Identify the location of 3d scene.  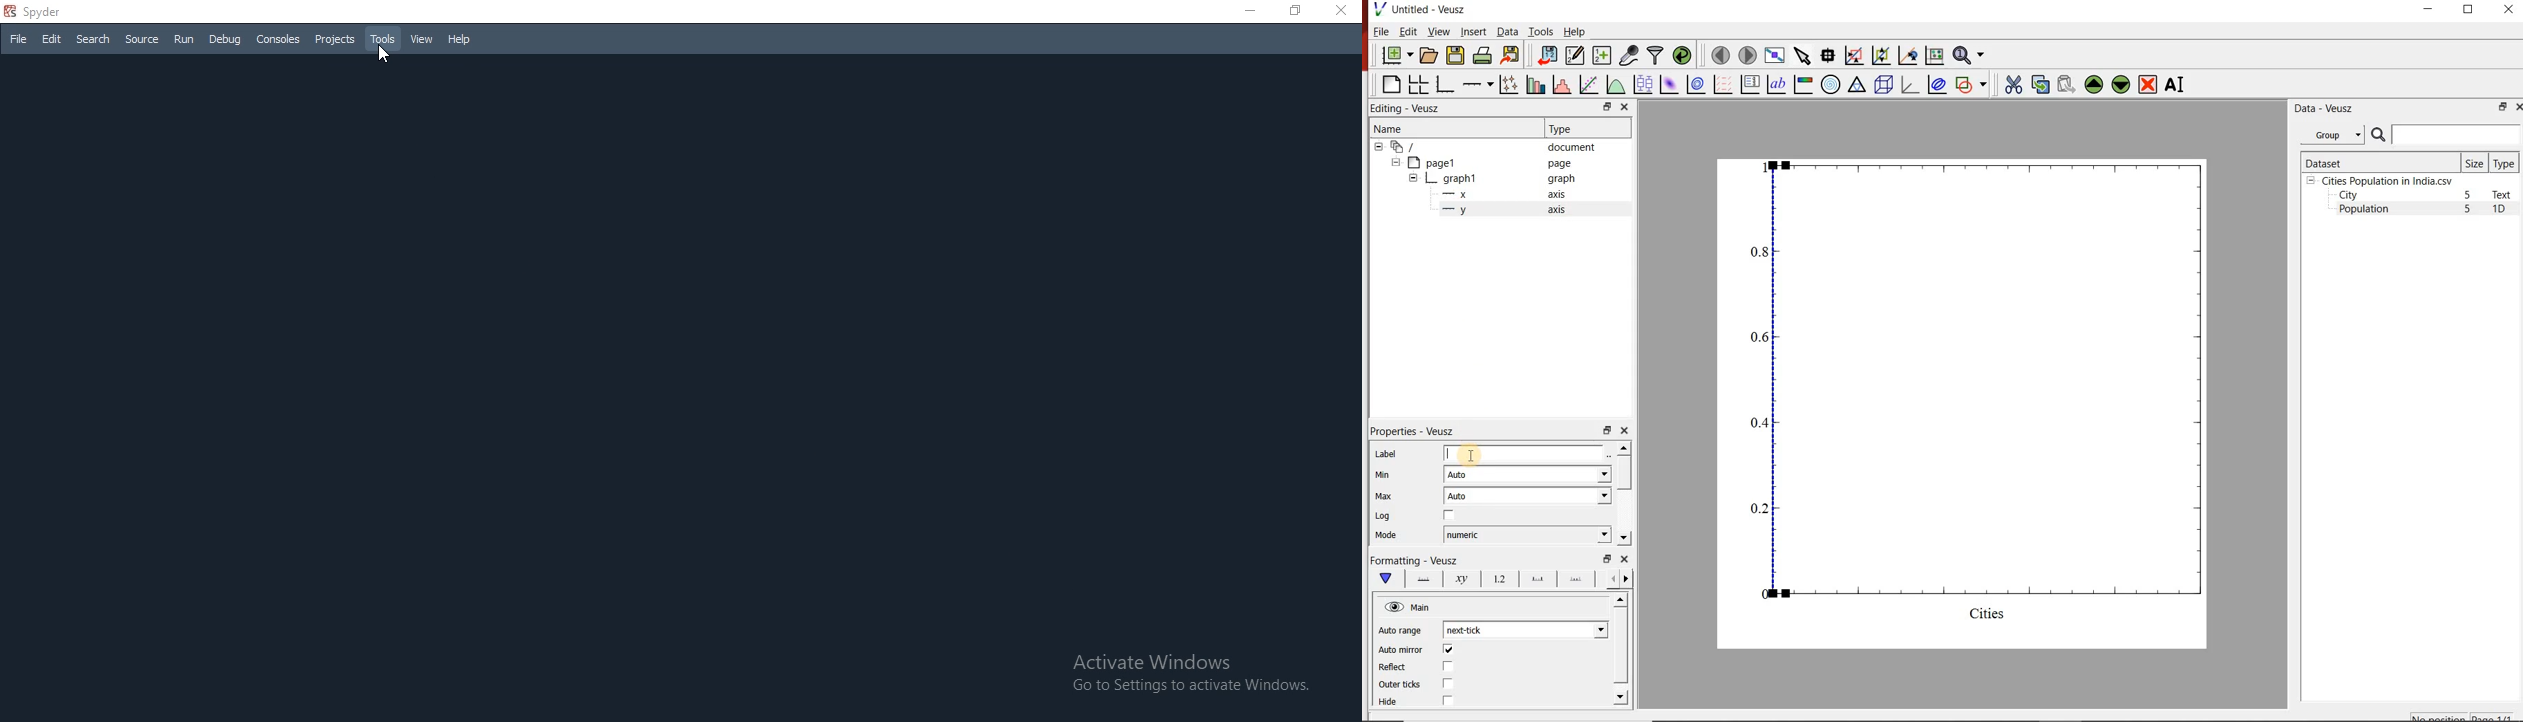
(1883, 84).